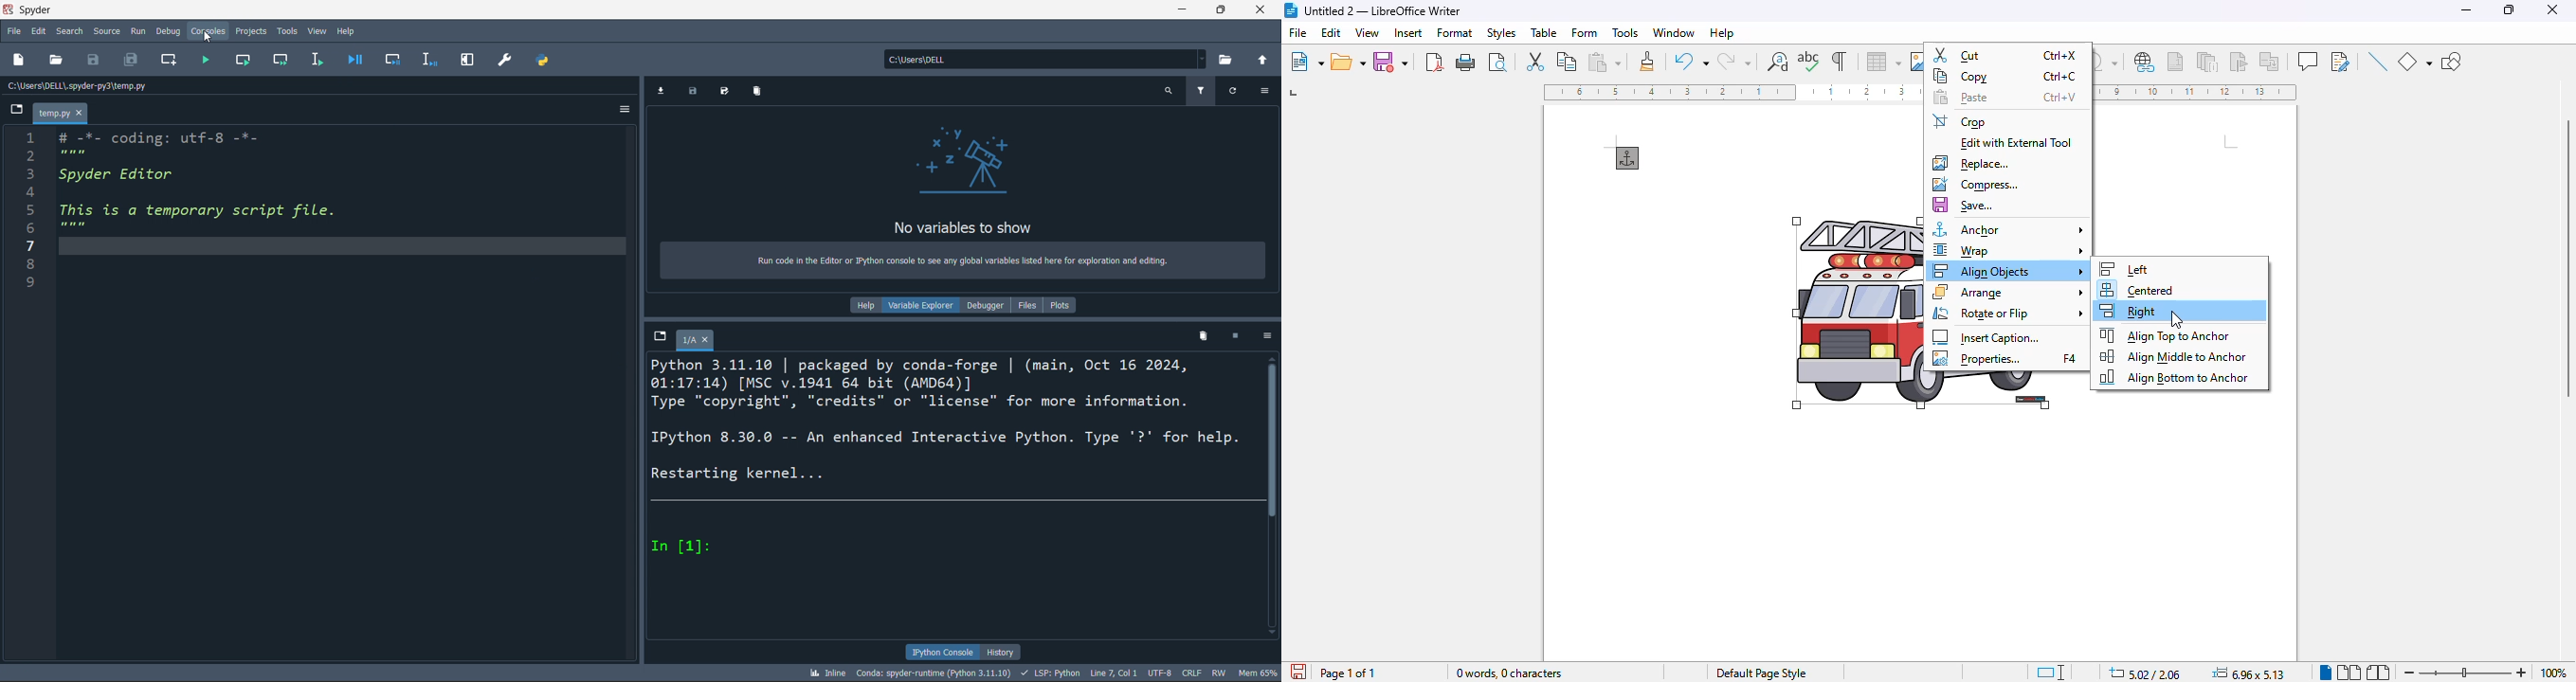  What do you see at coordinates (1224, 55) in the screenshot?
I see `open directory` at bounding box center [1224, 55].